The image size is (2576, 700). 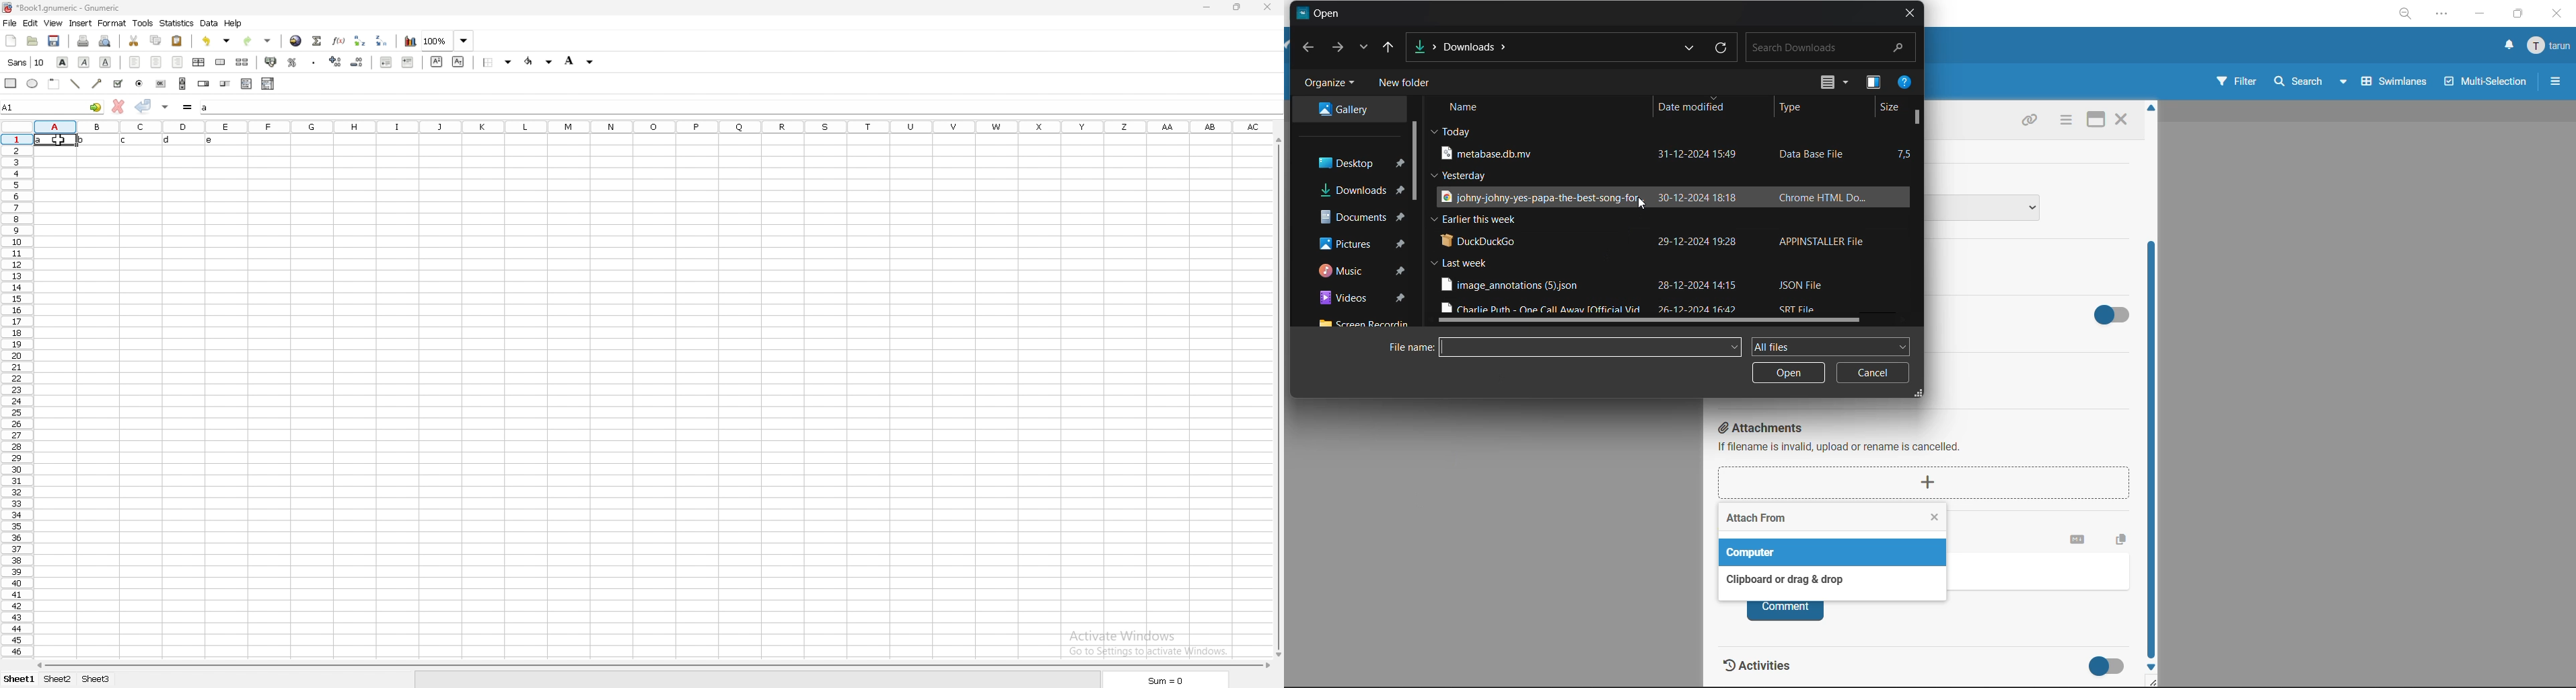 I want to click on paste, so click(x=177, y=40).